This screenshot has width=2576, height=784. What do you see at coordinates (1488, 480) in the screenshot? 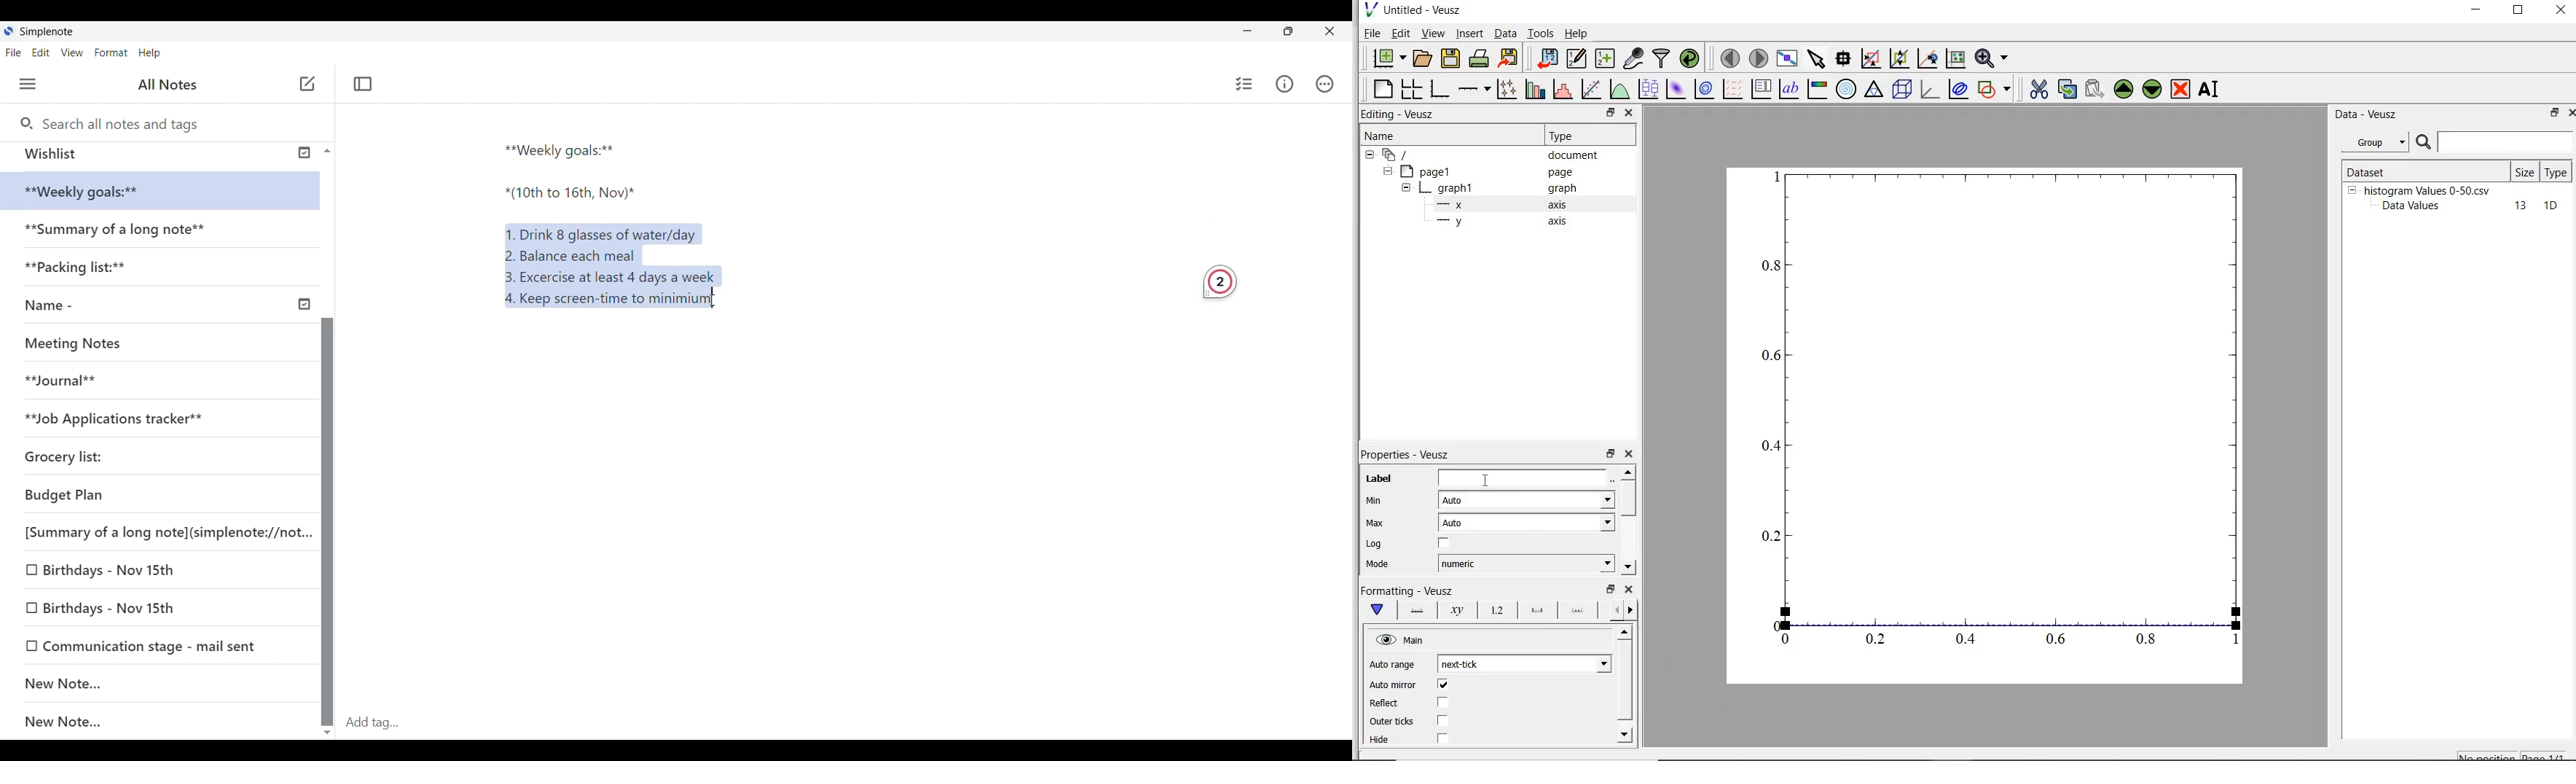
I see `cursor` at bounding box center [1488, 480].